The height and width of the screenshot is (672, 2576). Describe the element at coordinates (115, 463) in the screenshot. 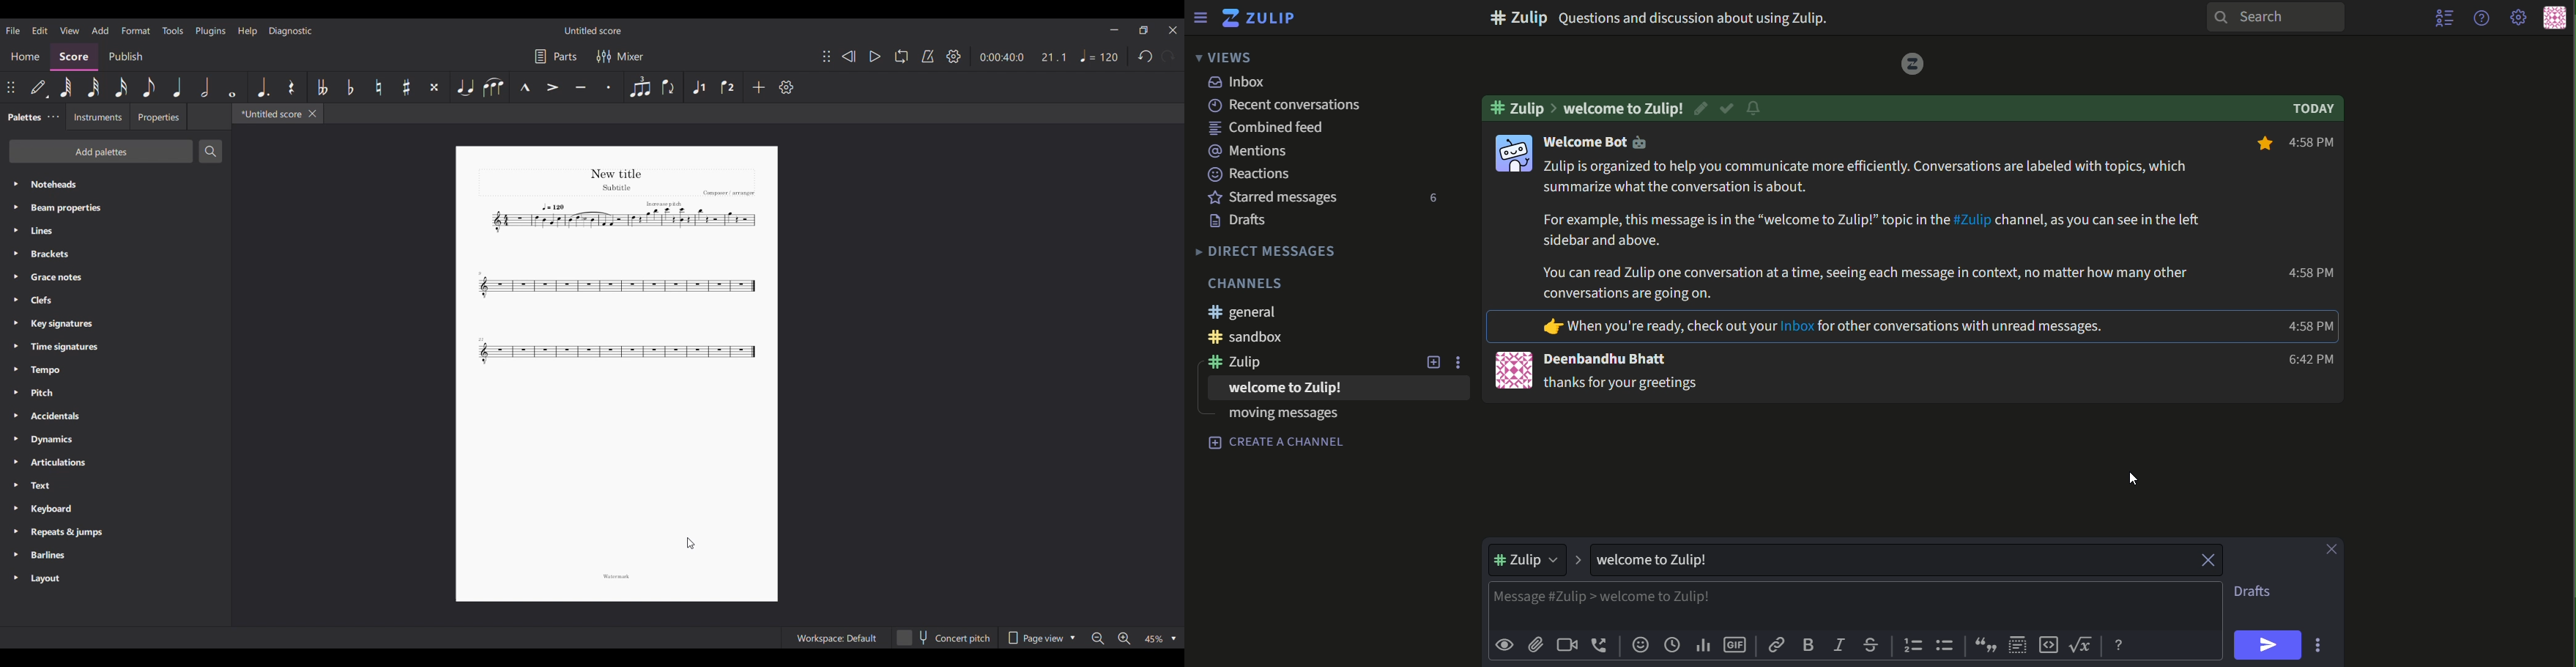

I see `Articulations` at that location.